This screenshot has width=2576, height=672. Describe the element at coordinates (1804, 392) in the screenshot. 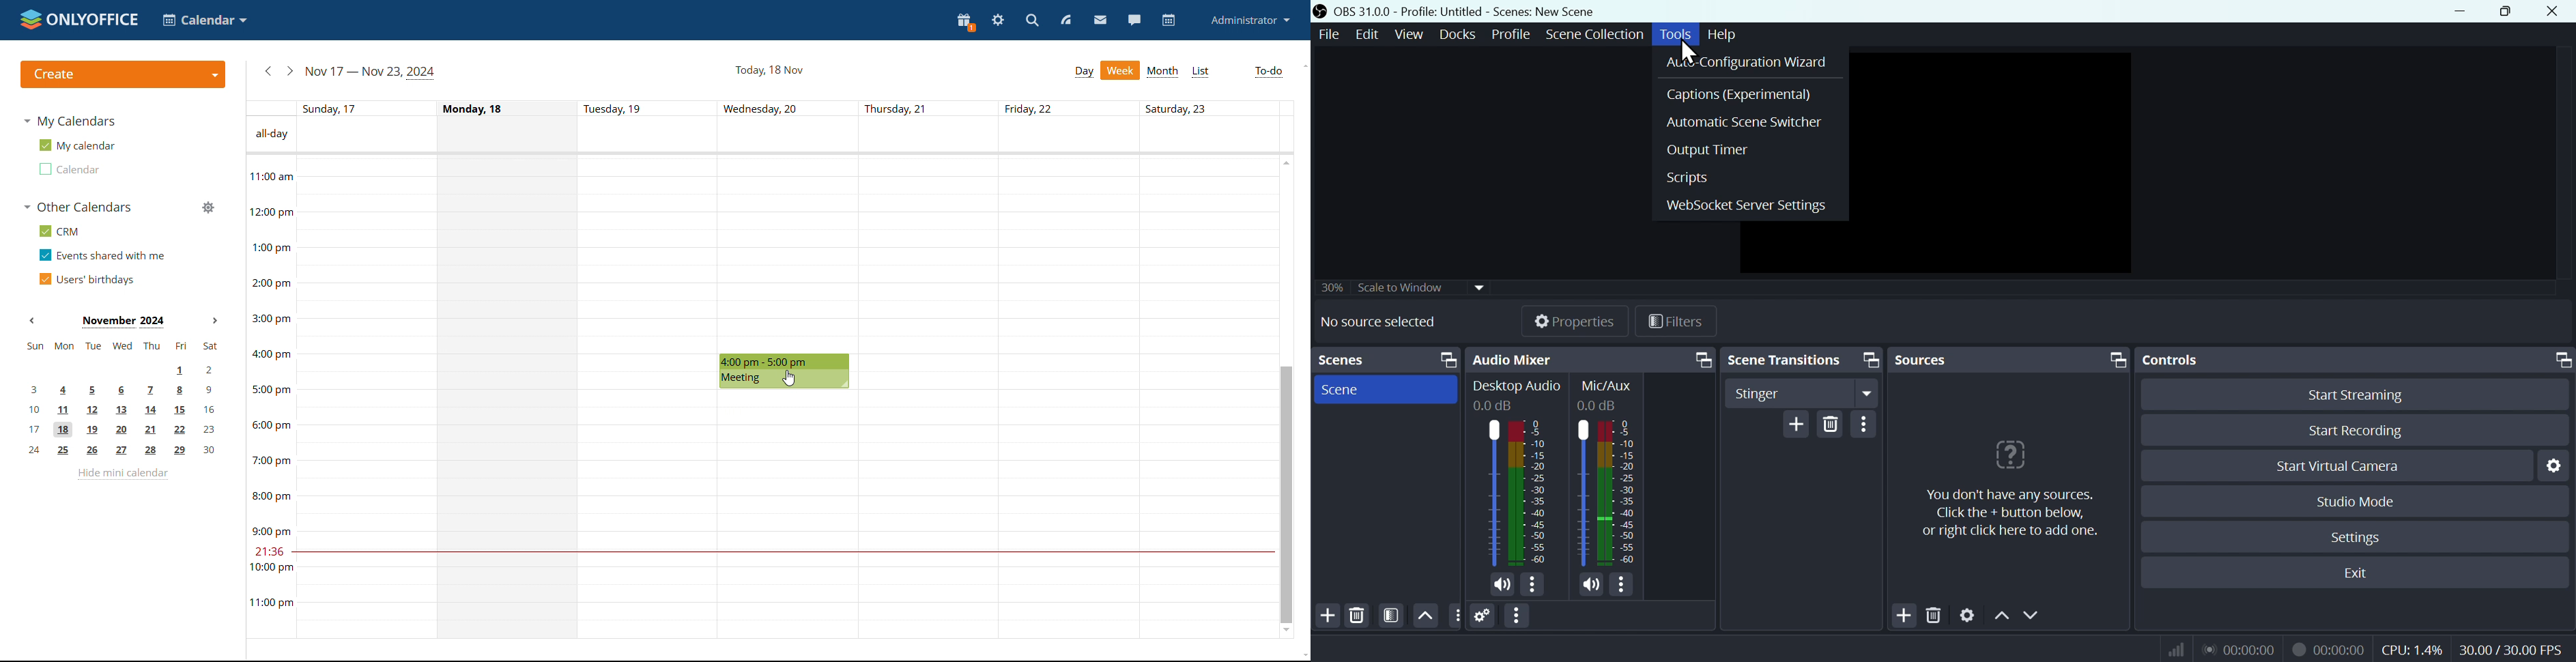

I see `Stinger` at that location.